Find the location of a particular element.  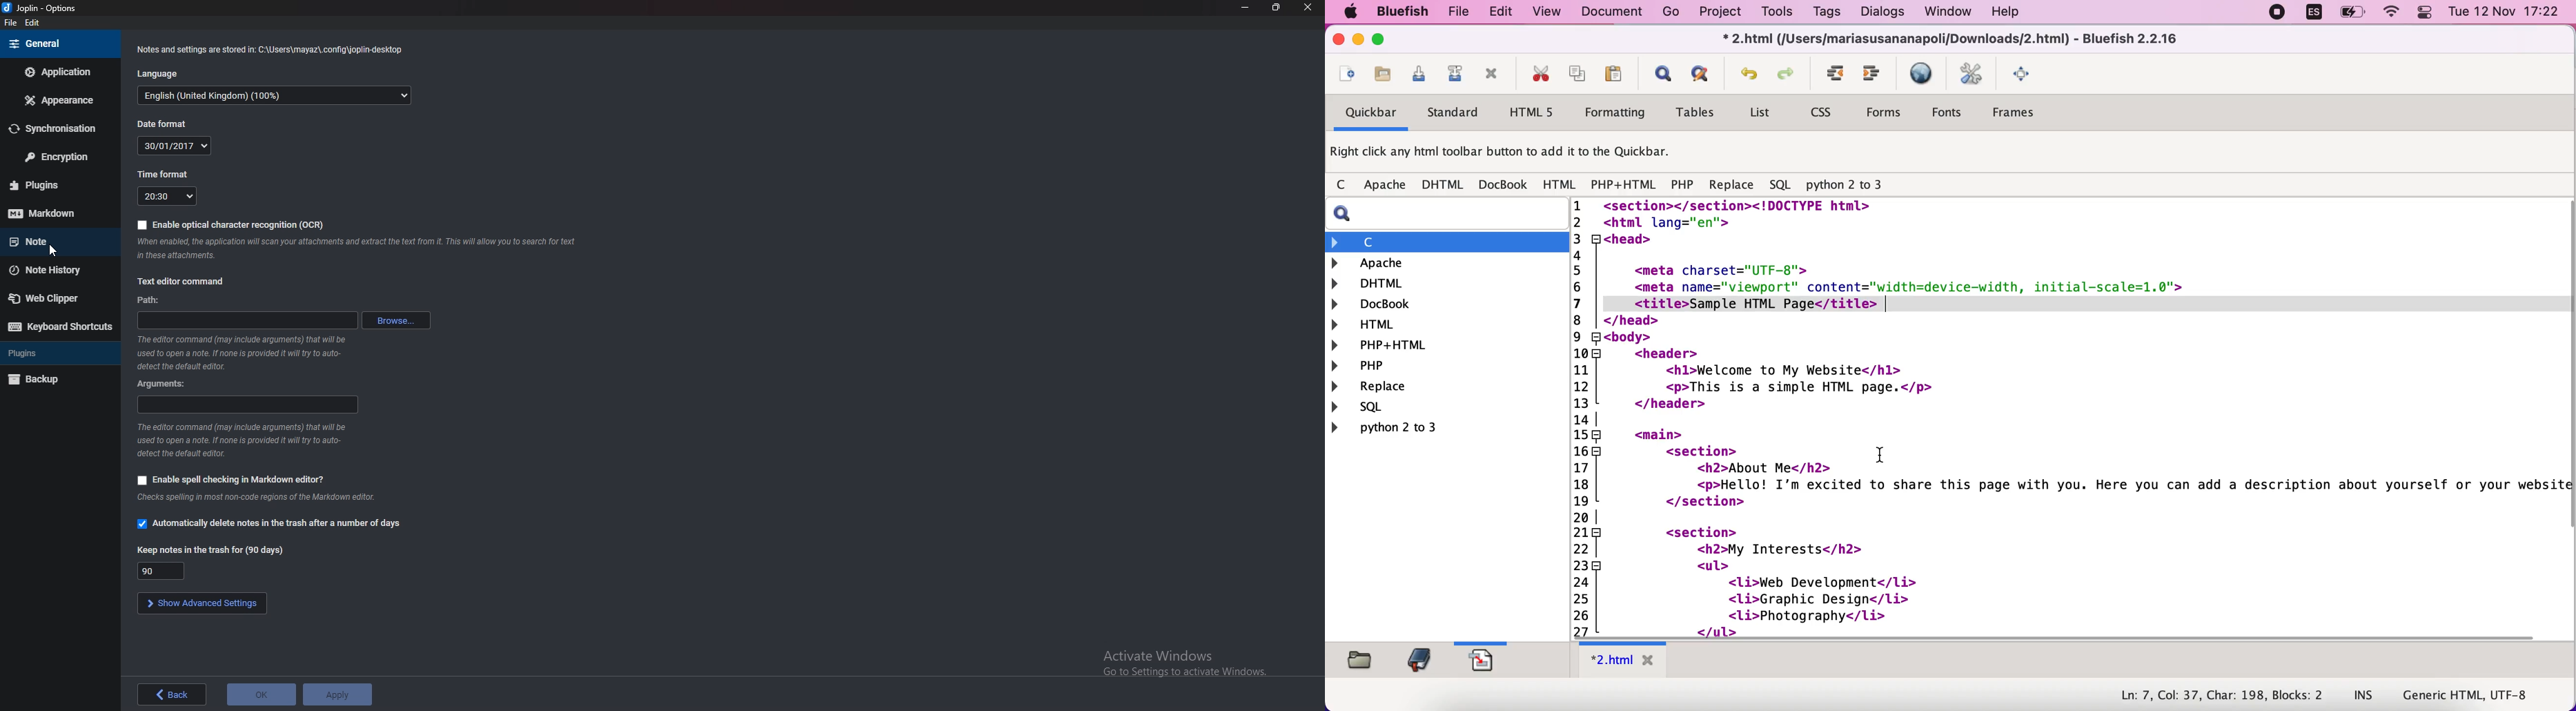

maximize is located at coordinates (1385, 42).